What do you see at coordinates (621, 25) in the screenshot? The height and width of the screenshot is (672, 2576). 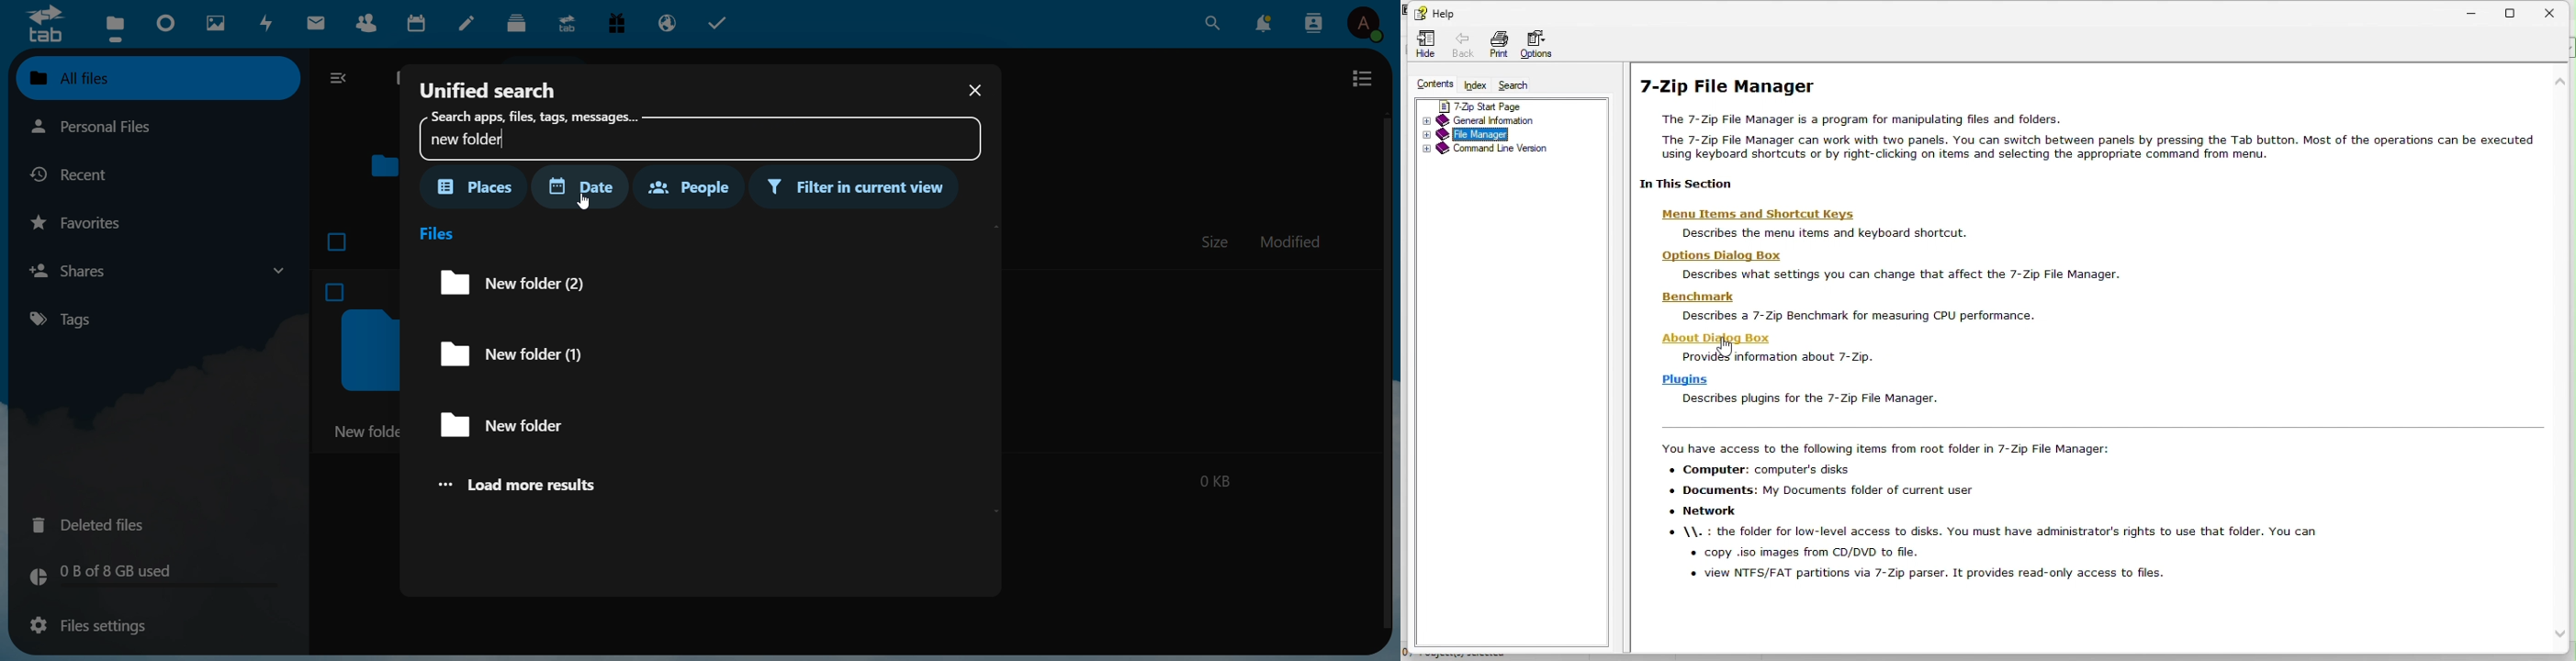 I see `free trial` at bounding box center [621, 25].